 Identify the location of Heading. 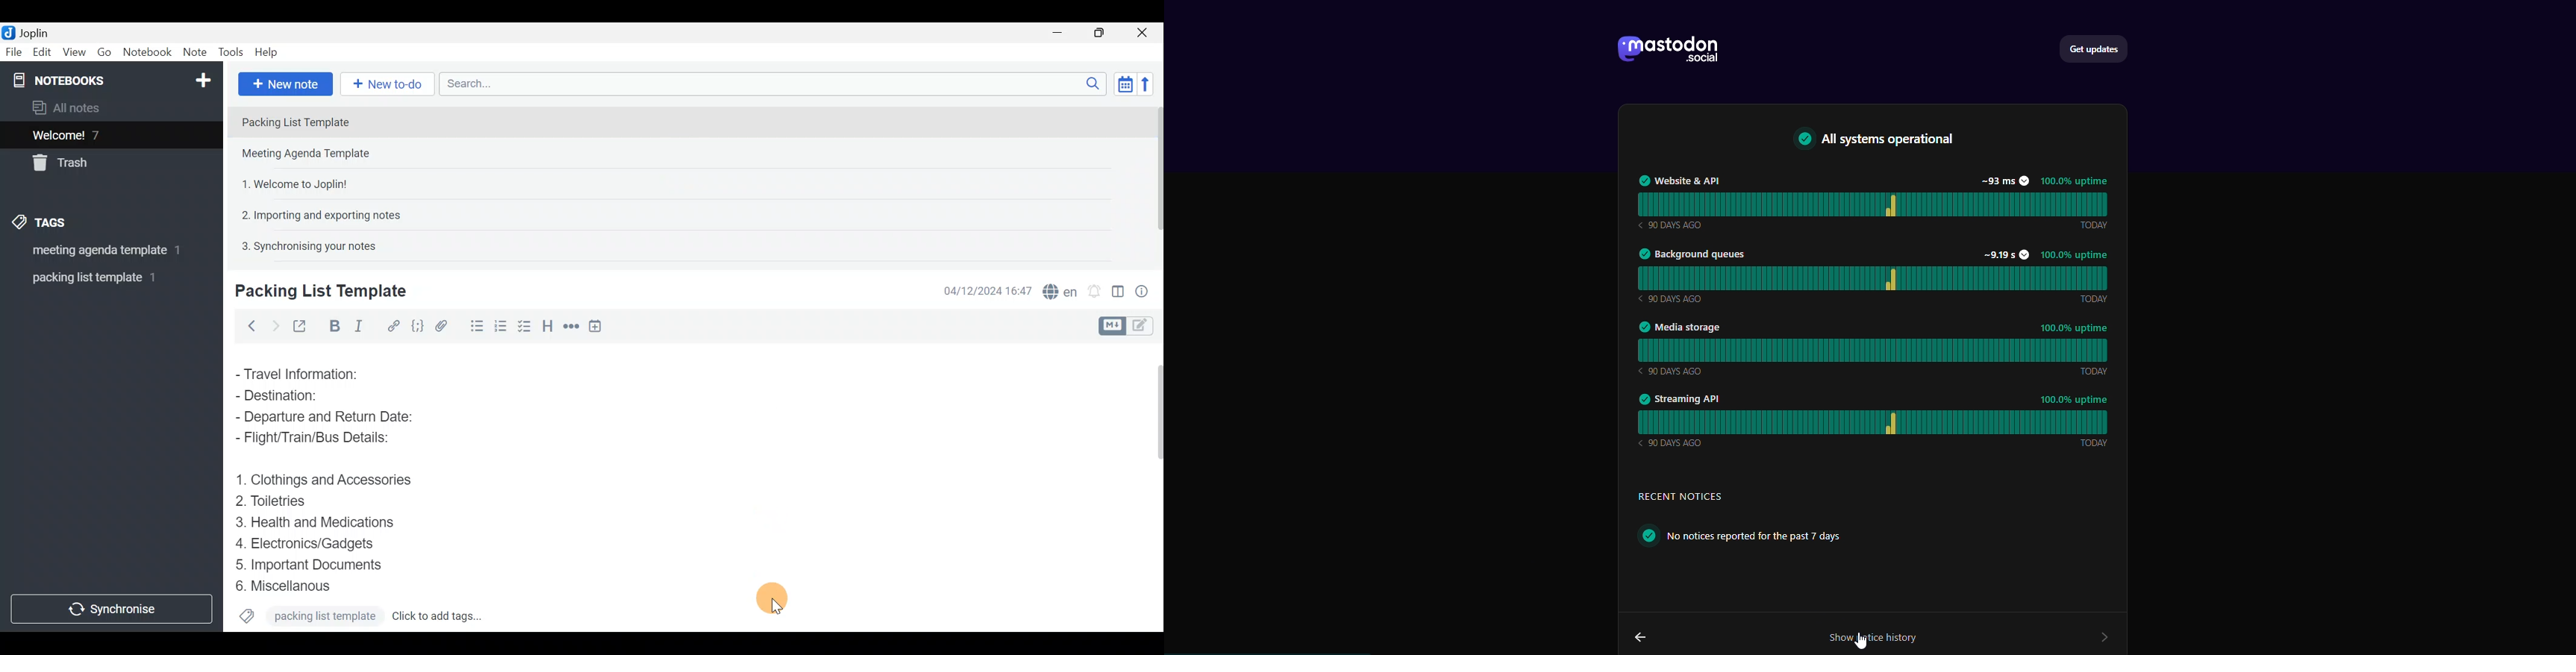
(549, 324).